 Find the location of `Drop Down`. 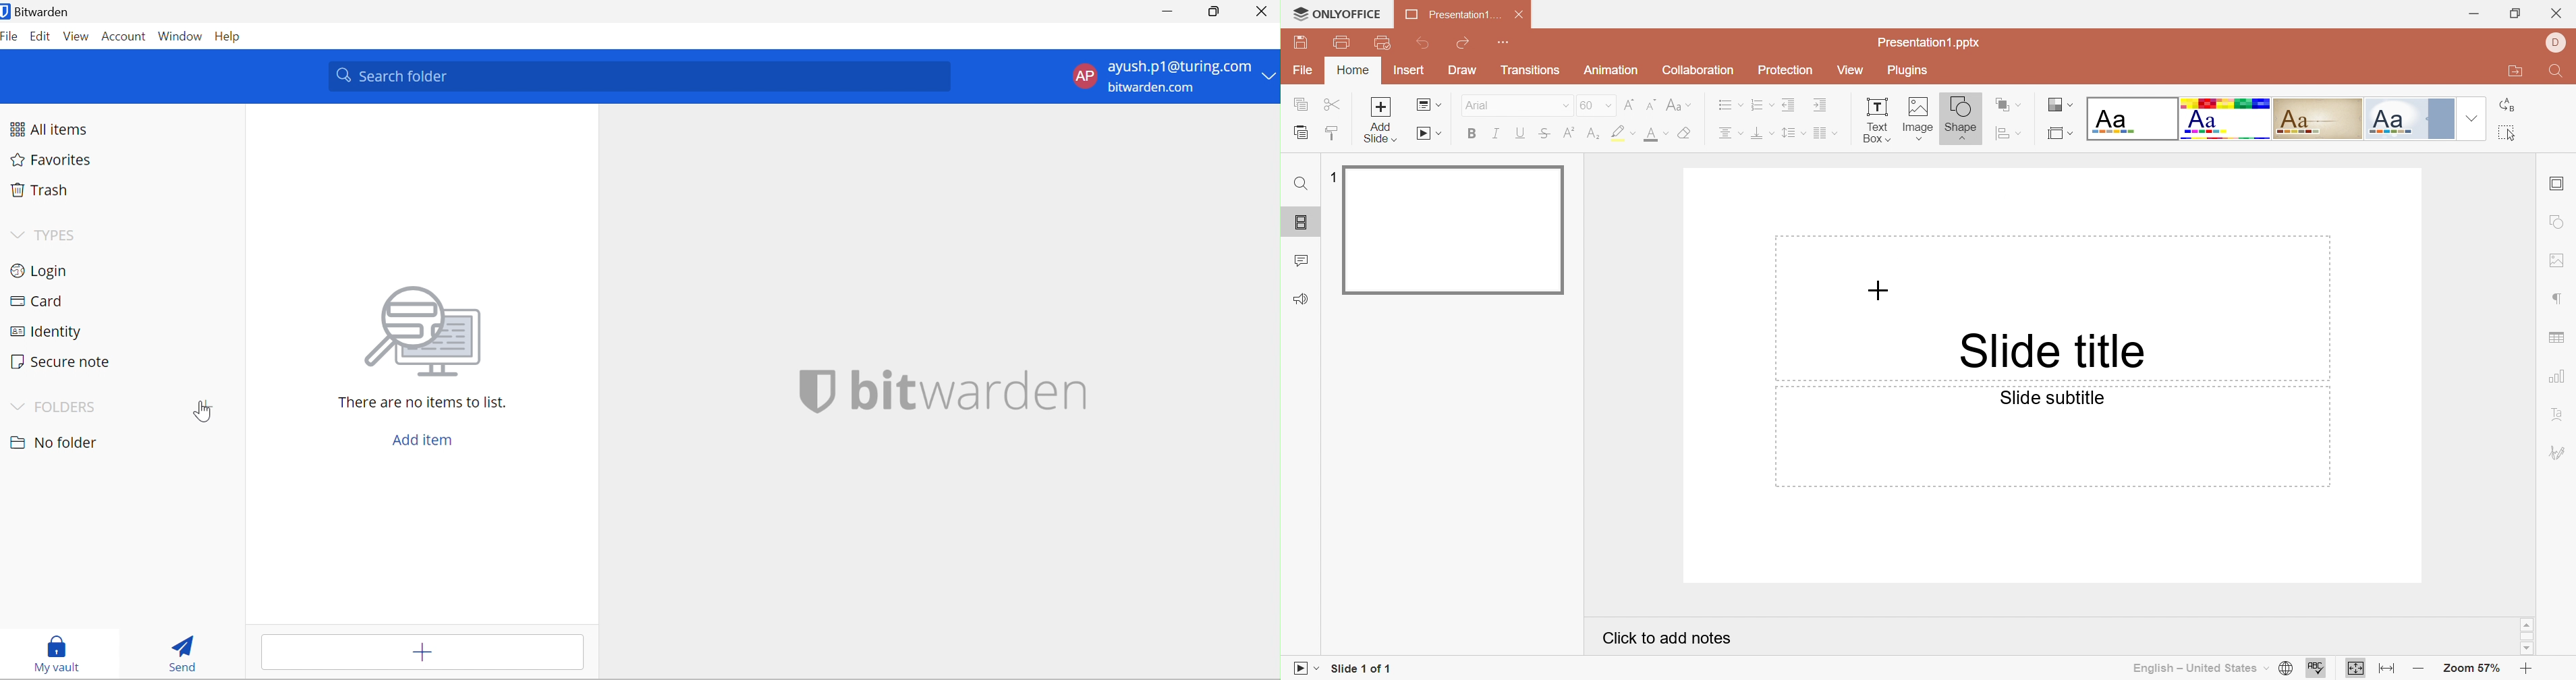

Drop Down is located at coordinates (16, 405).